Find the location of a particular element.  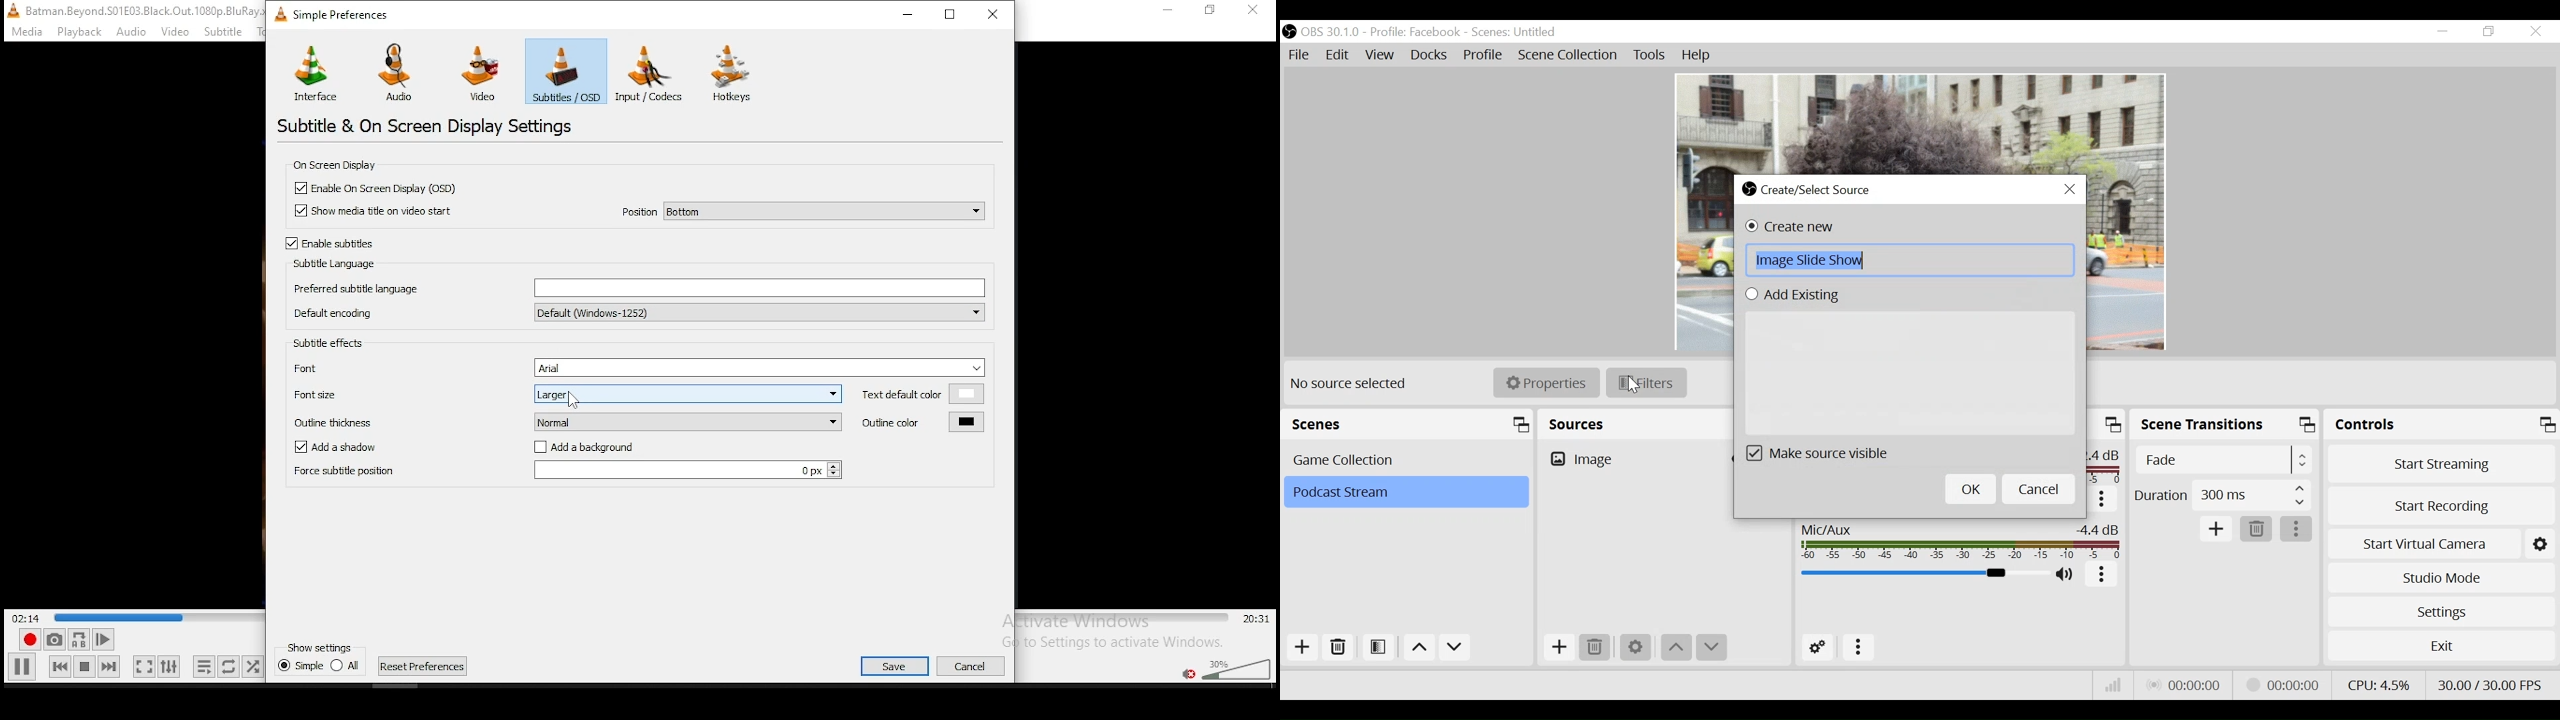

text default color is located at coordinates (923, 393).